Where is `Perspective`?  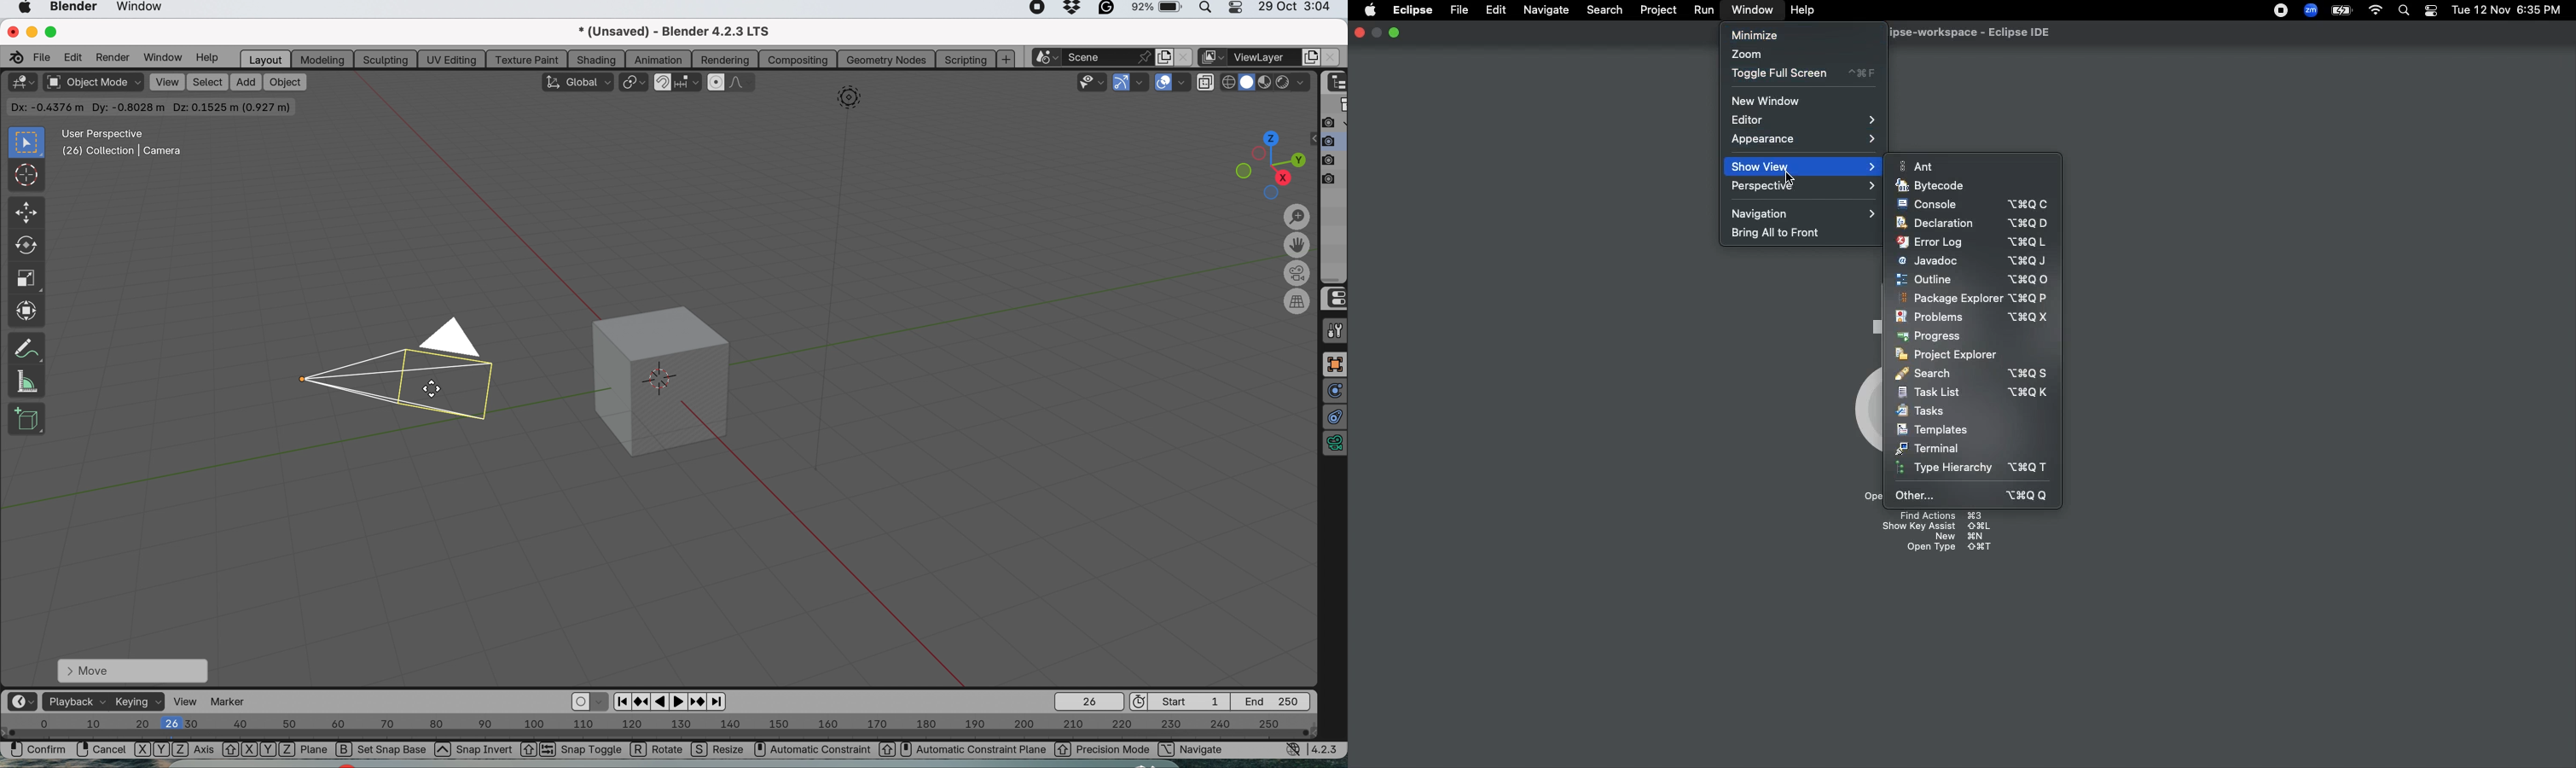 Perspective is located at coordinates (1807, 187).